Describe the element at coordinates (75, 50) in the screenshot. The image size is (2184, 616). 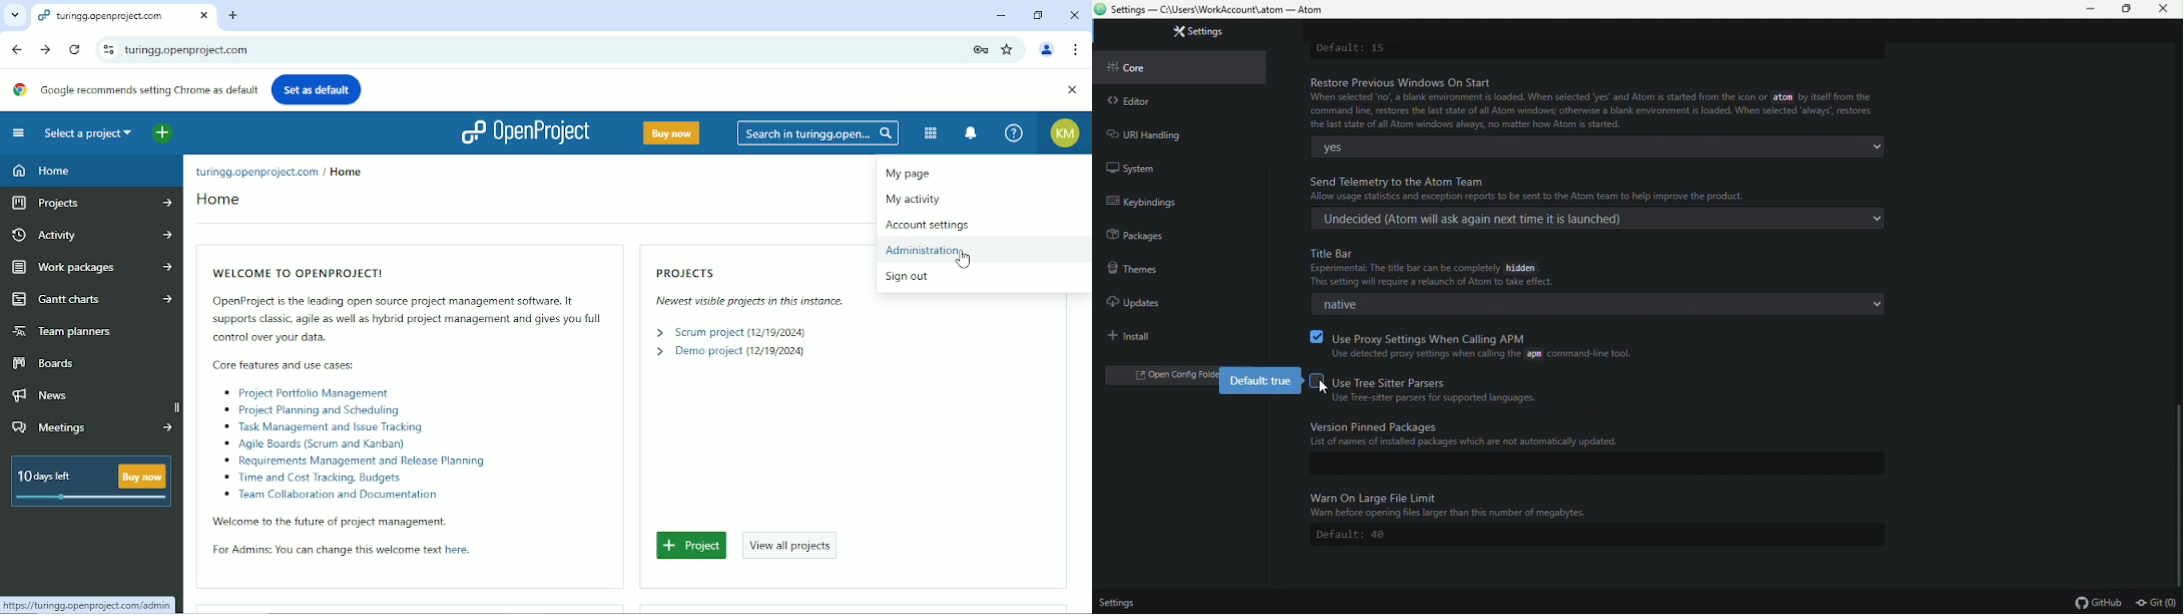
I see `Reload this page` at that location.